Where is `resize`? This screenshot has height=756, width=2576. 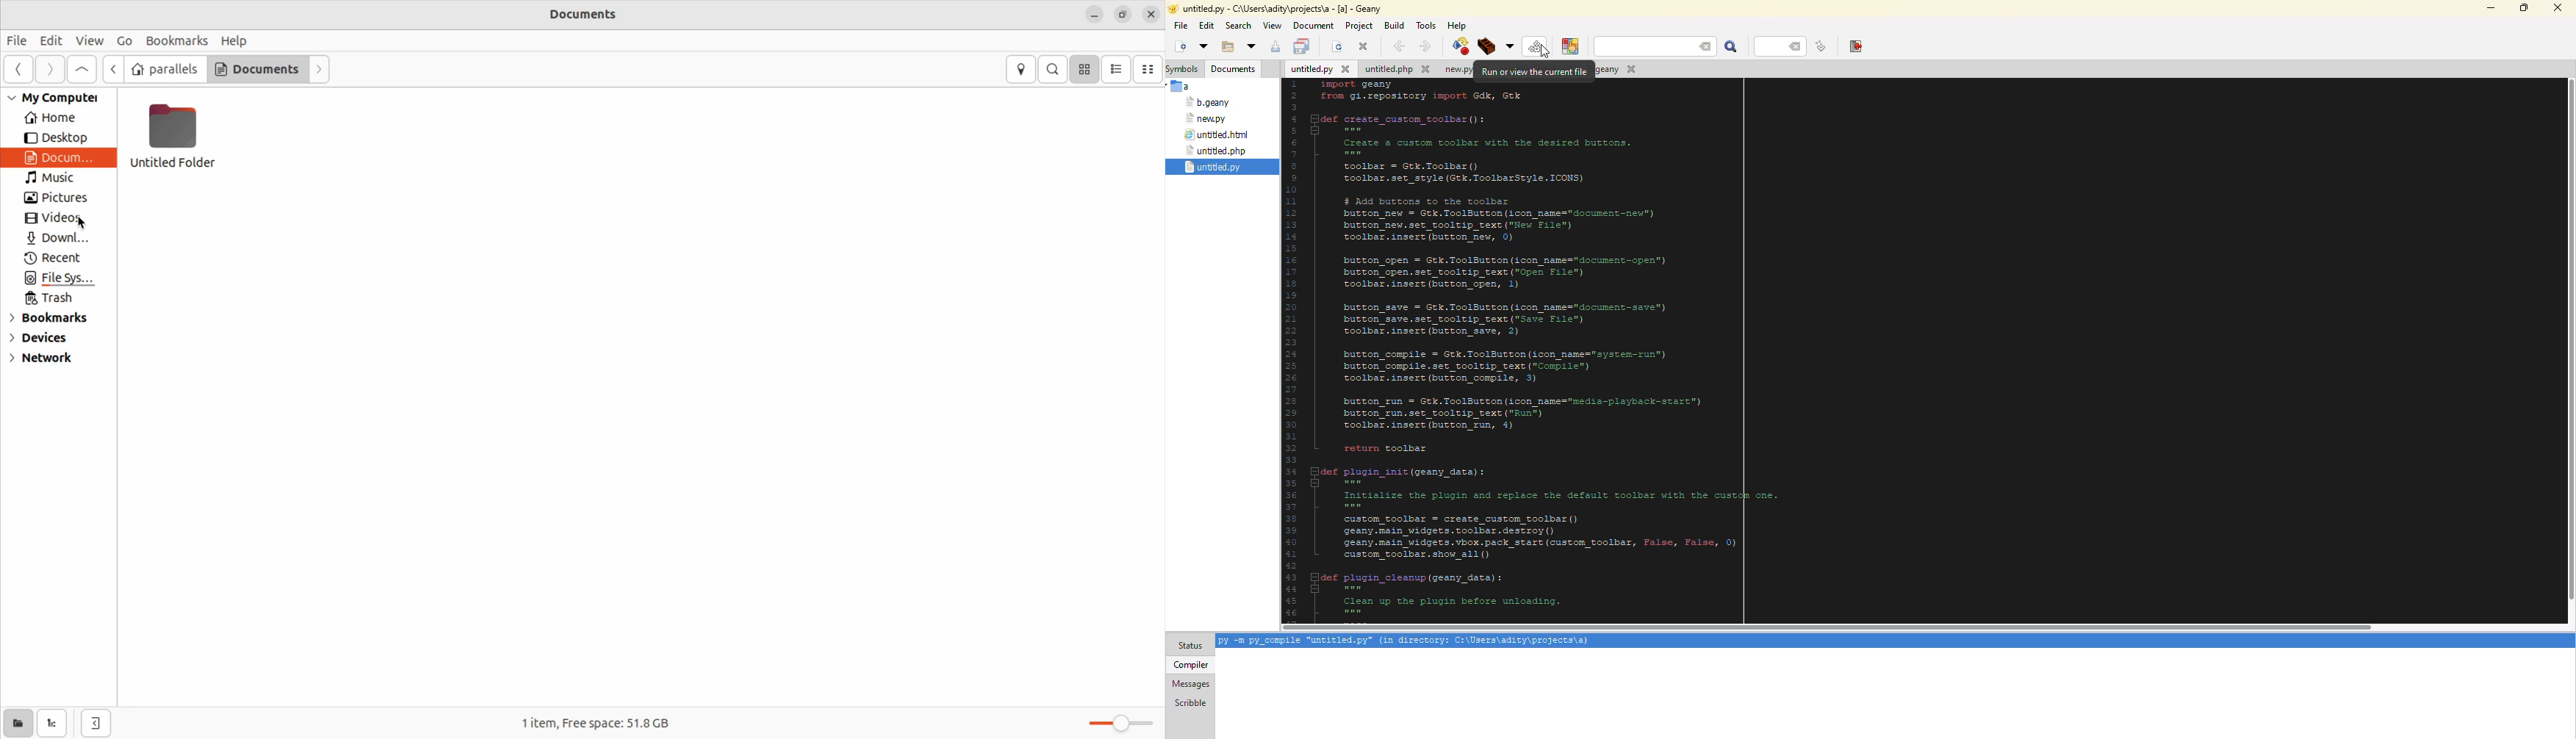 resize is located at coordinates (1125, 12).